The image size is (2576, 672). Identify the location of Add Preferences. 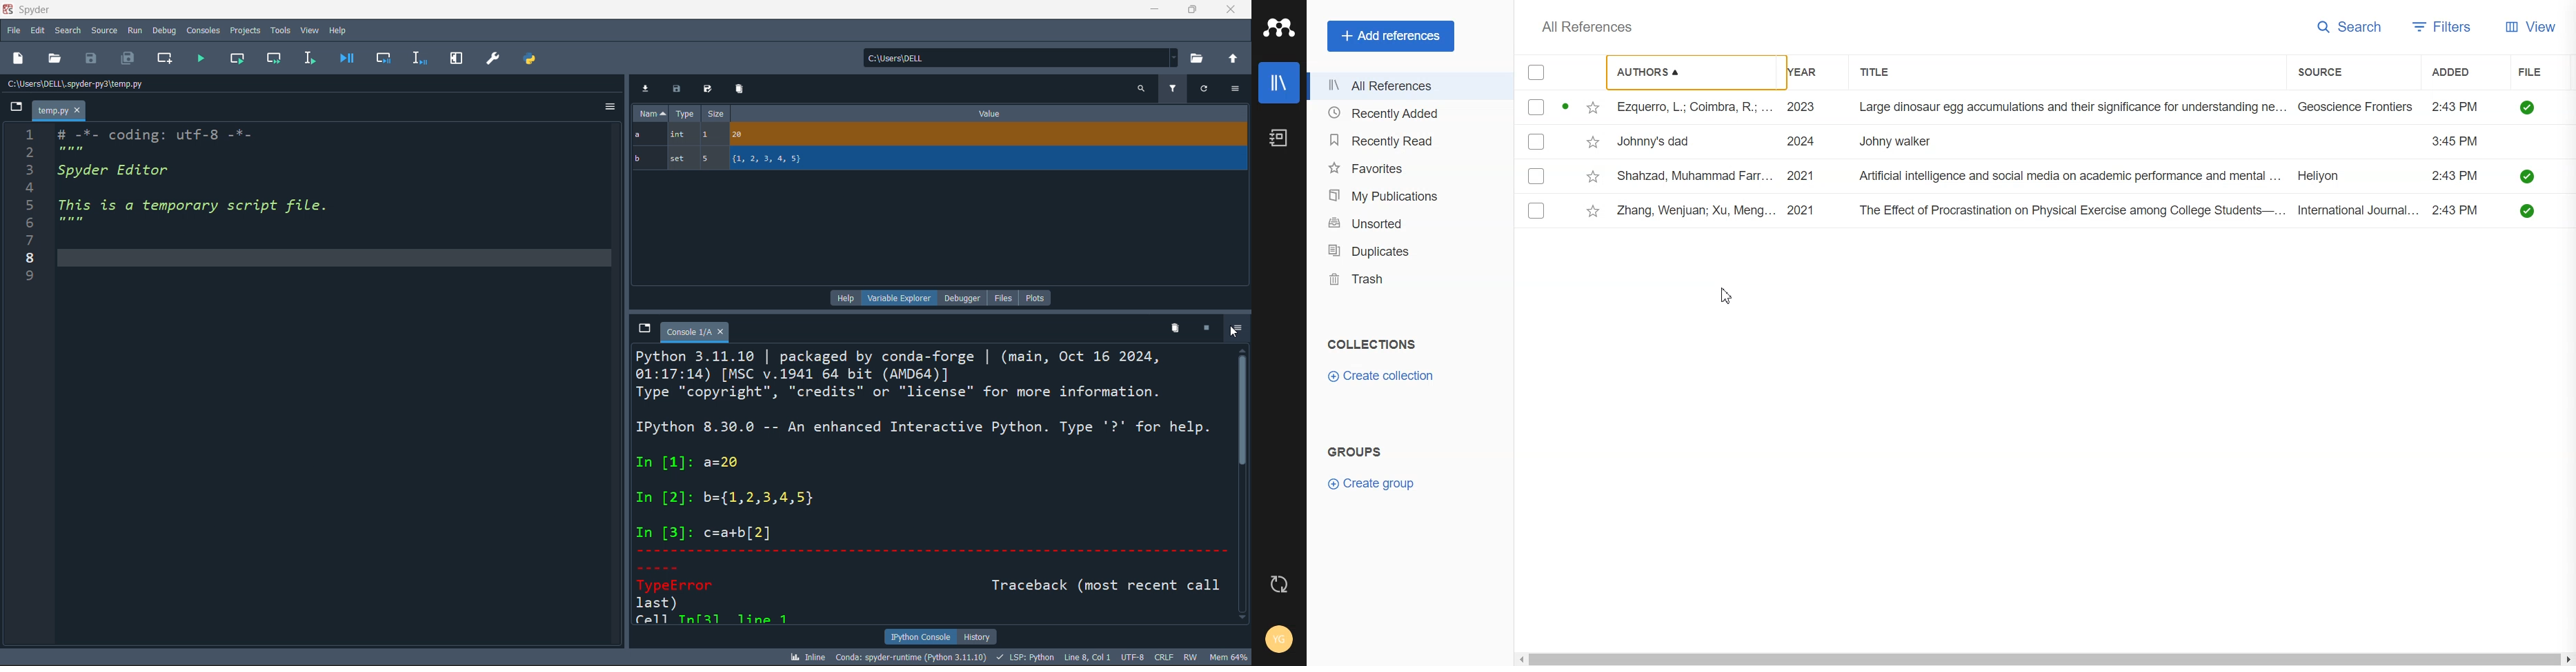
(1390, 35).